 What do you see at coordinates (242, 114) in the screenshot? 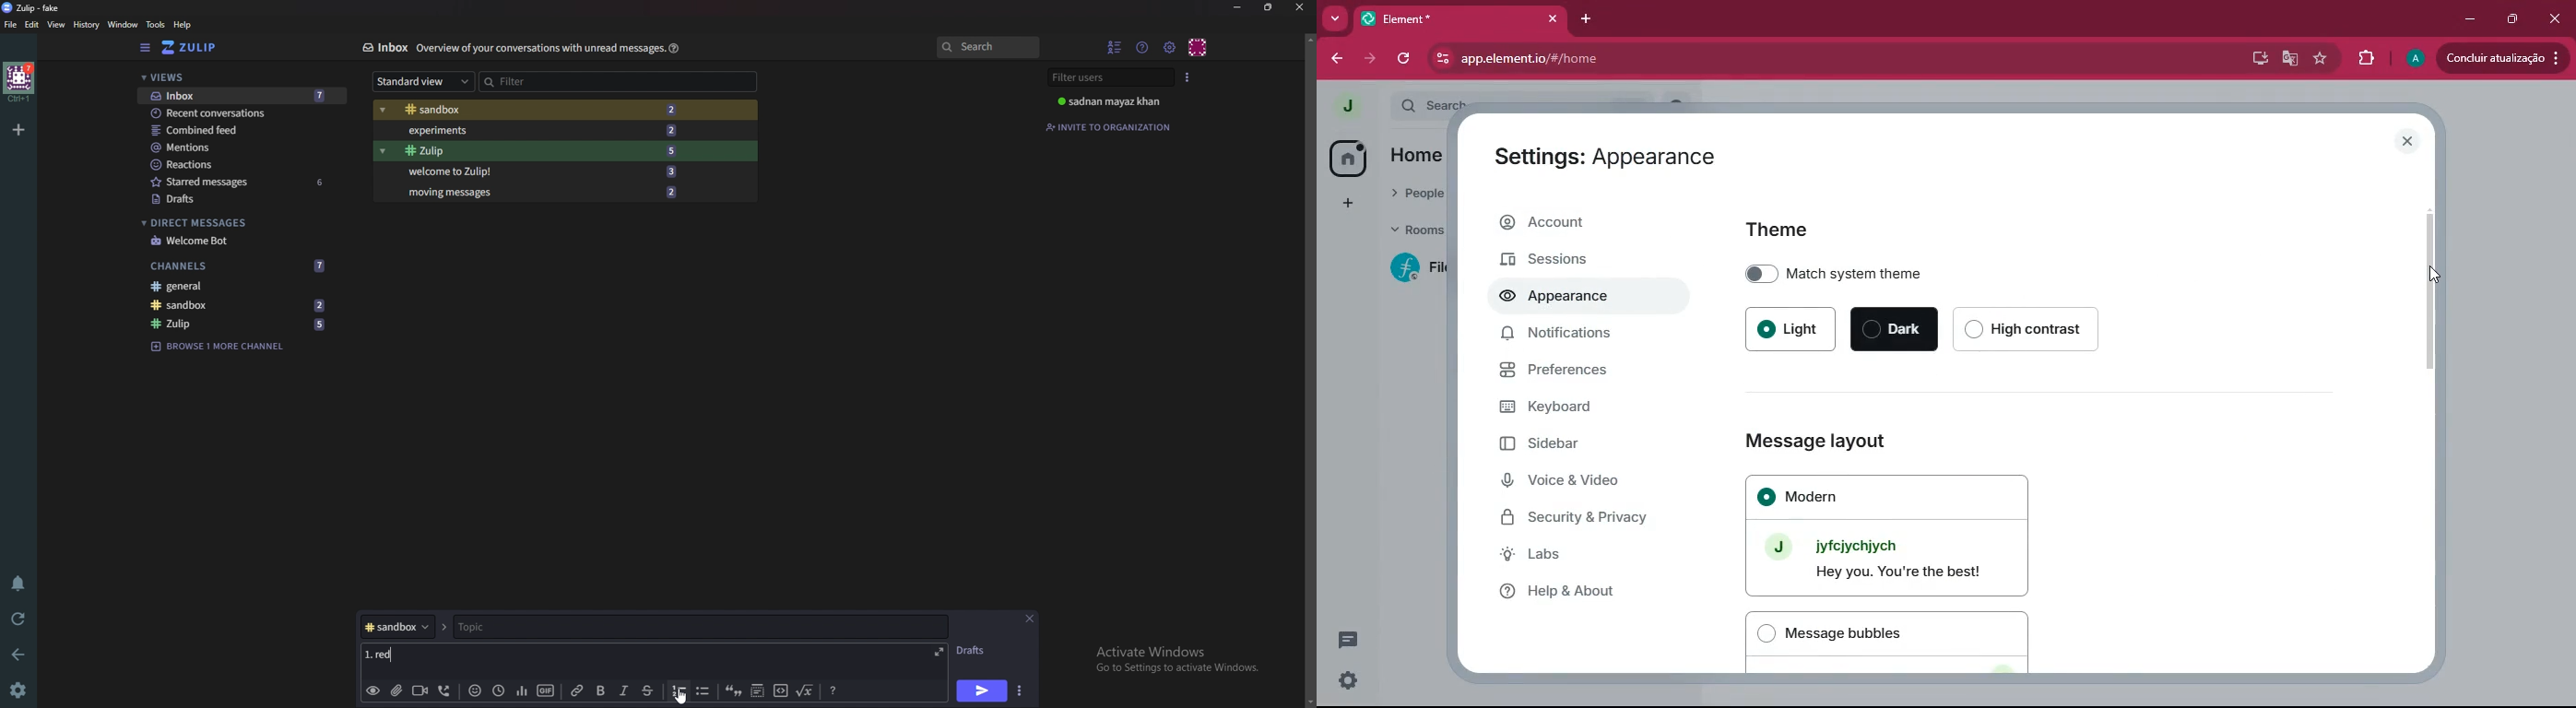
I see `Recent conversations` at bounding box center [242, 114].